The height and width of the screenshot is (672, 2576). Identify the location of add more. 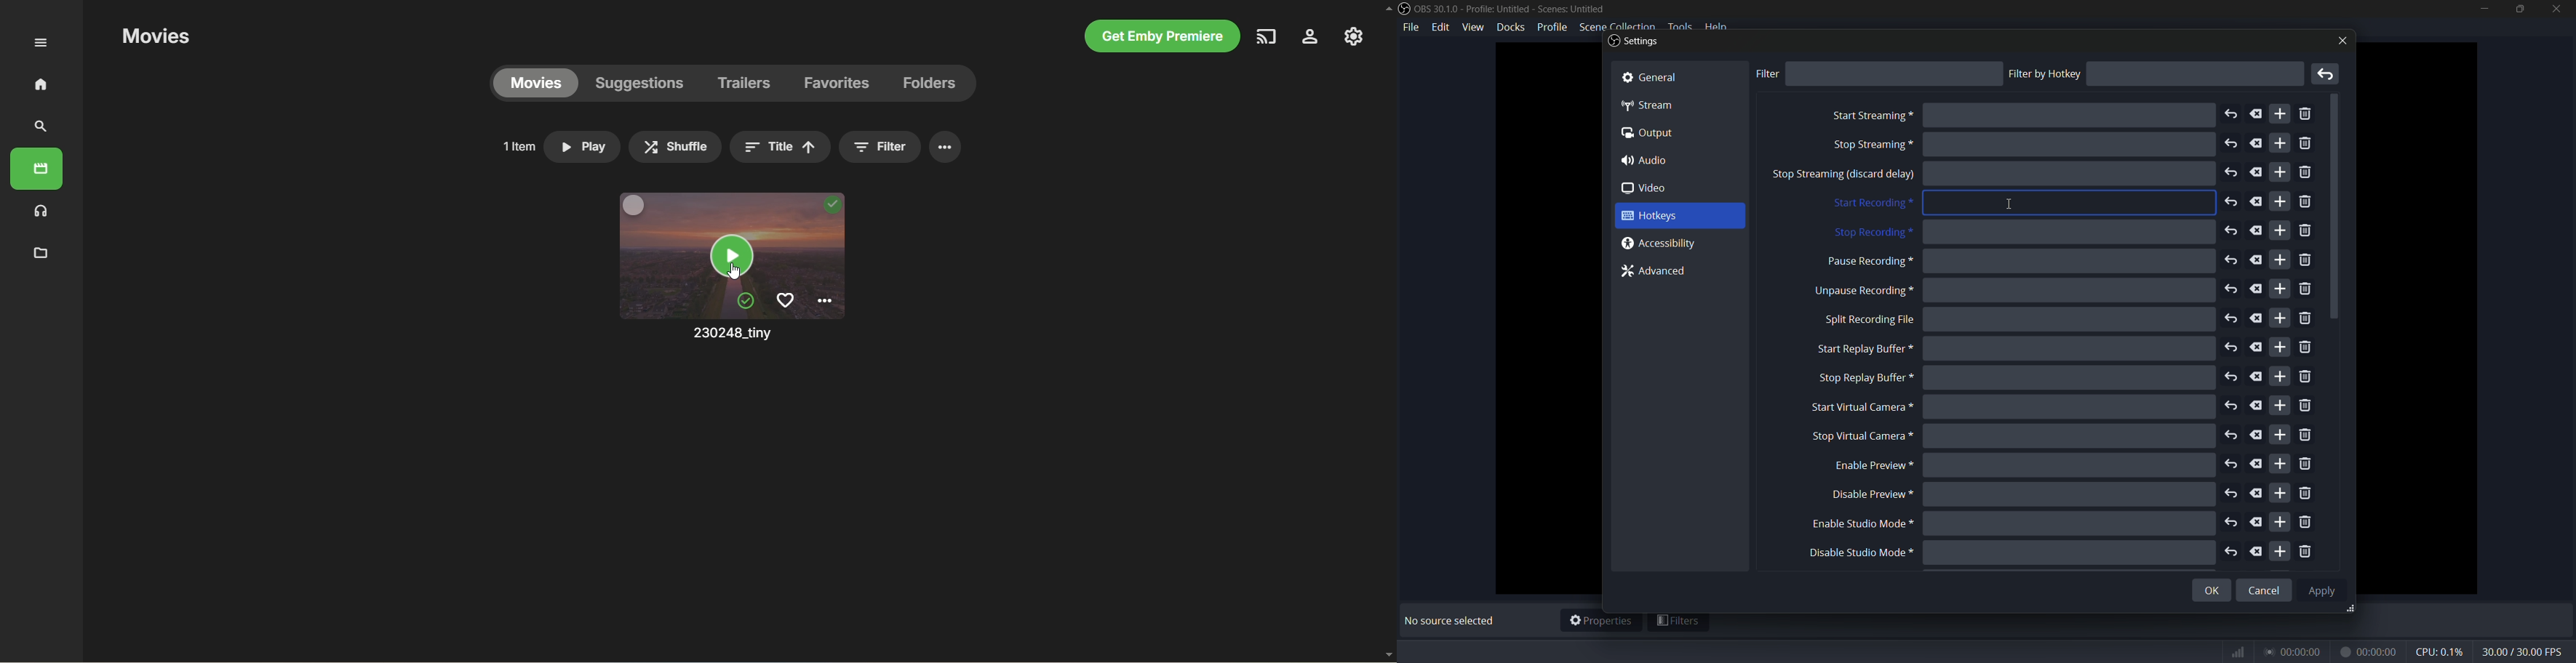
(2280, 289).